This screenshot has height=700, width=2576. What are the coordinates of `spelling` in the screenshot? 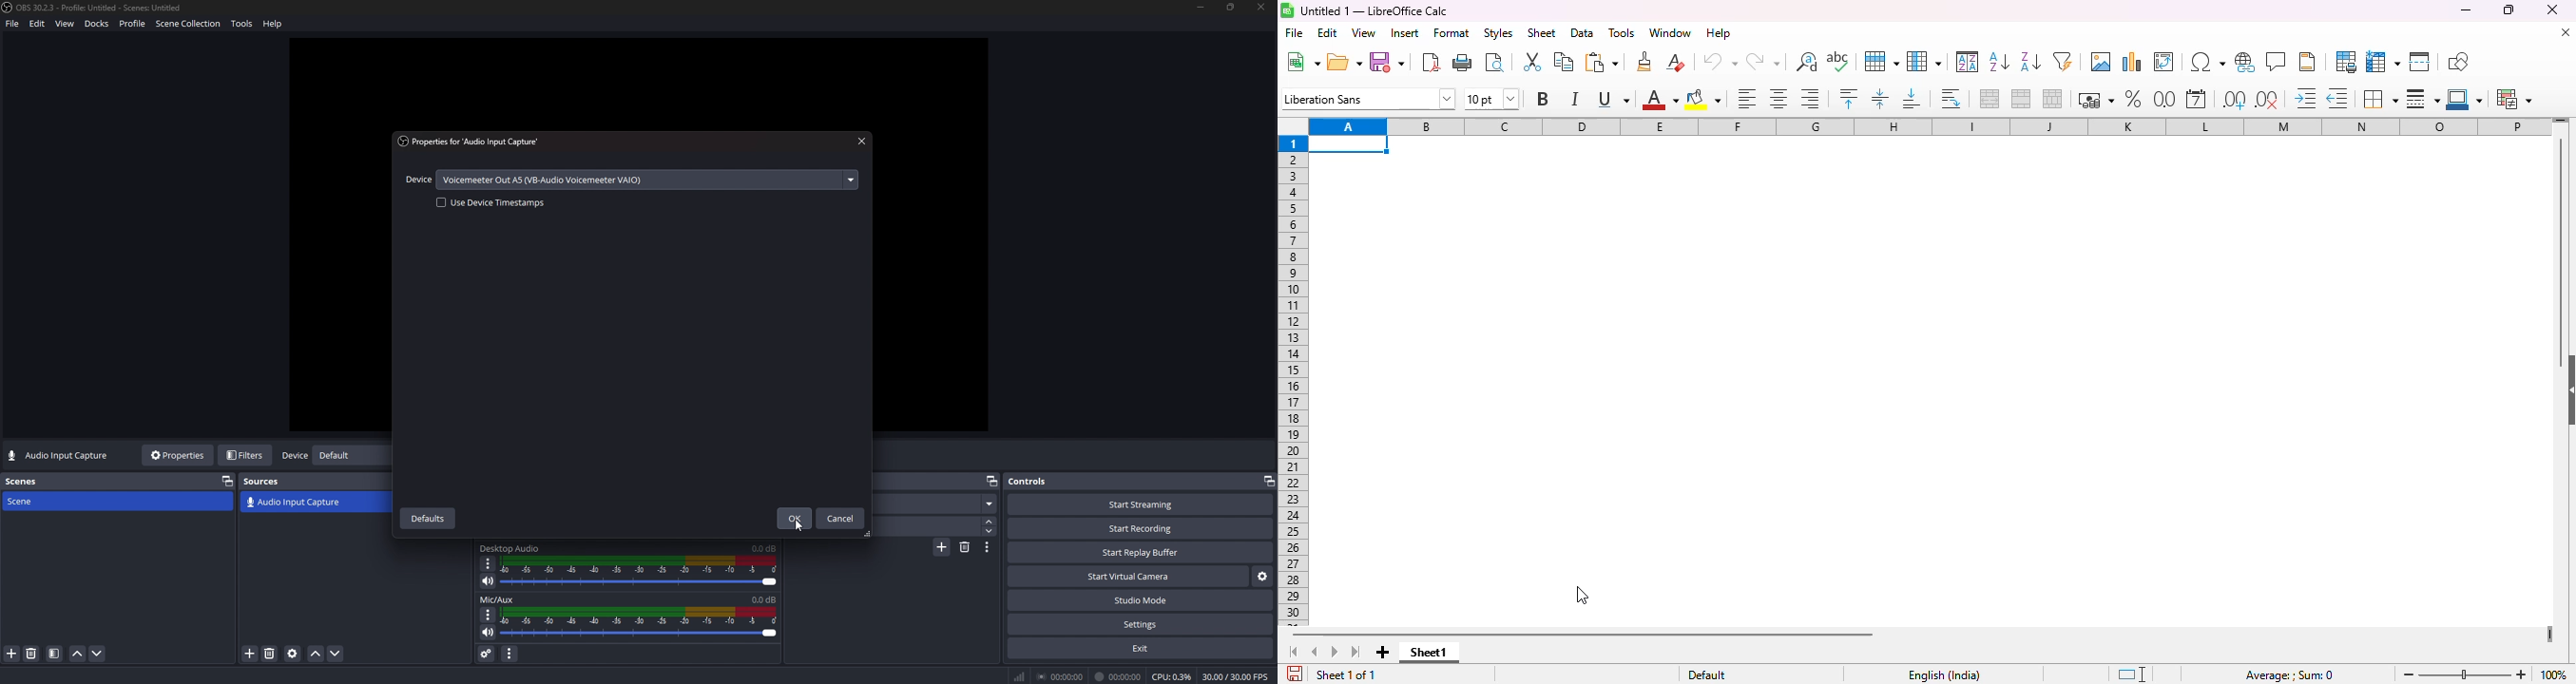 It's located at (1839, 62).